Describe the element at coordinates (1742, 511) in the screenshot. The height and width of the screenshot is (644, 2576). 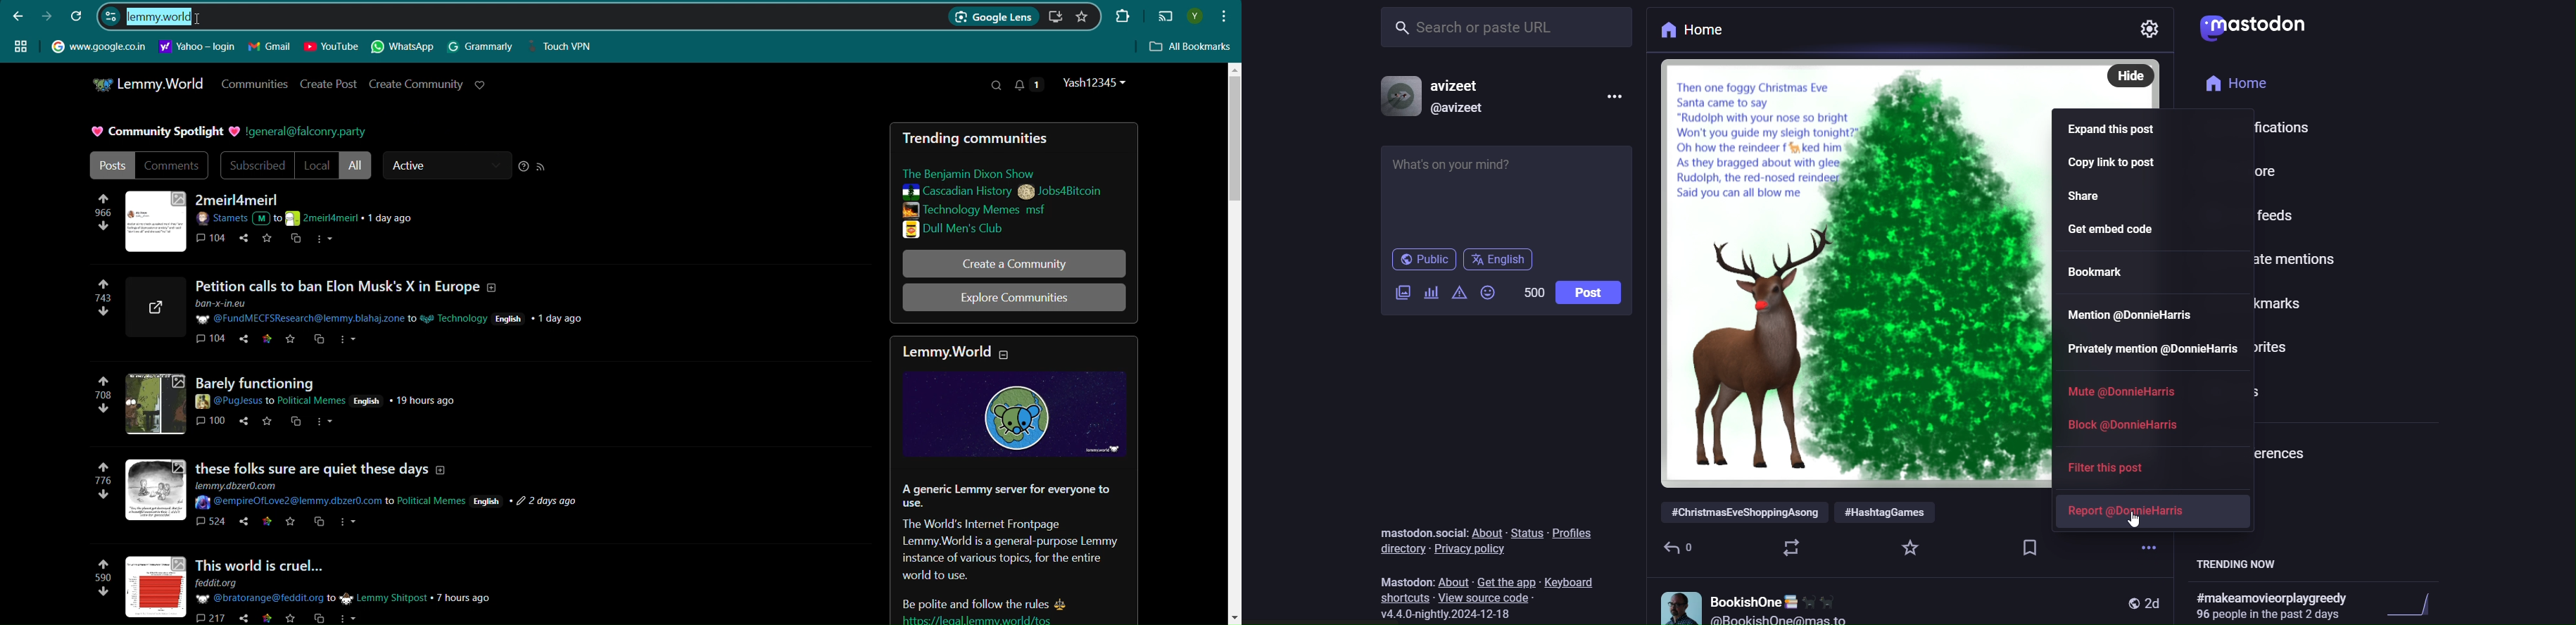
I see `#ChristmasEveShoppingAsong` at that location.